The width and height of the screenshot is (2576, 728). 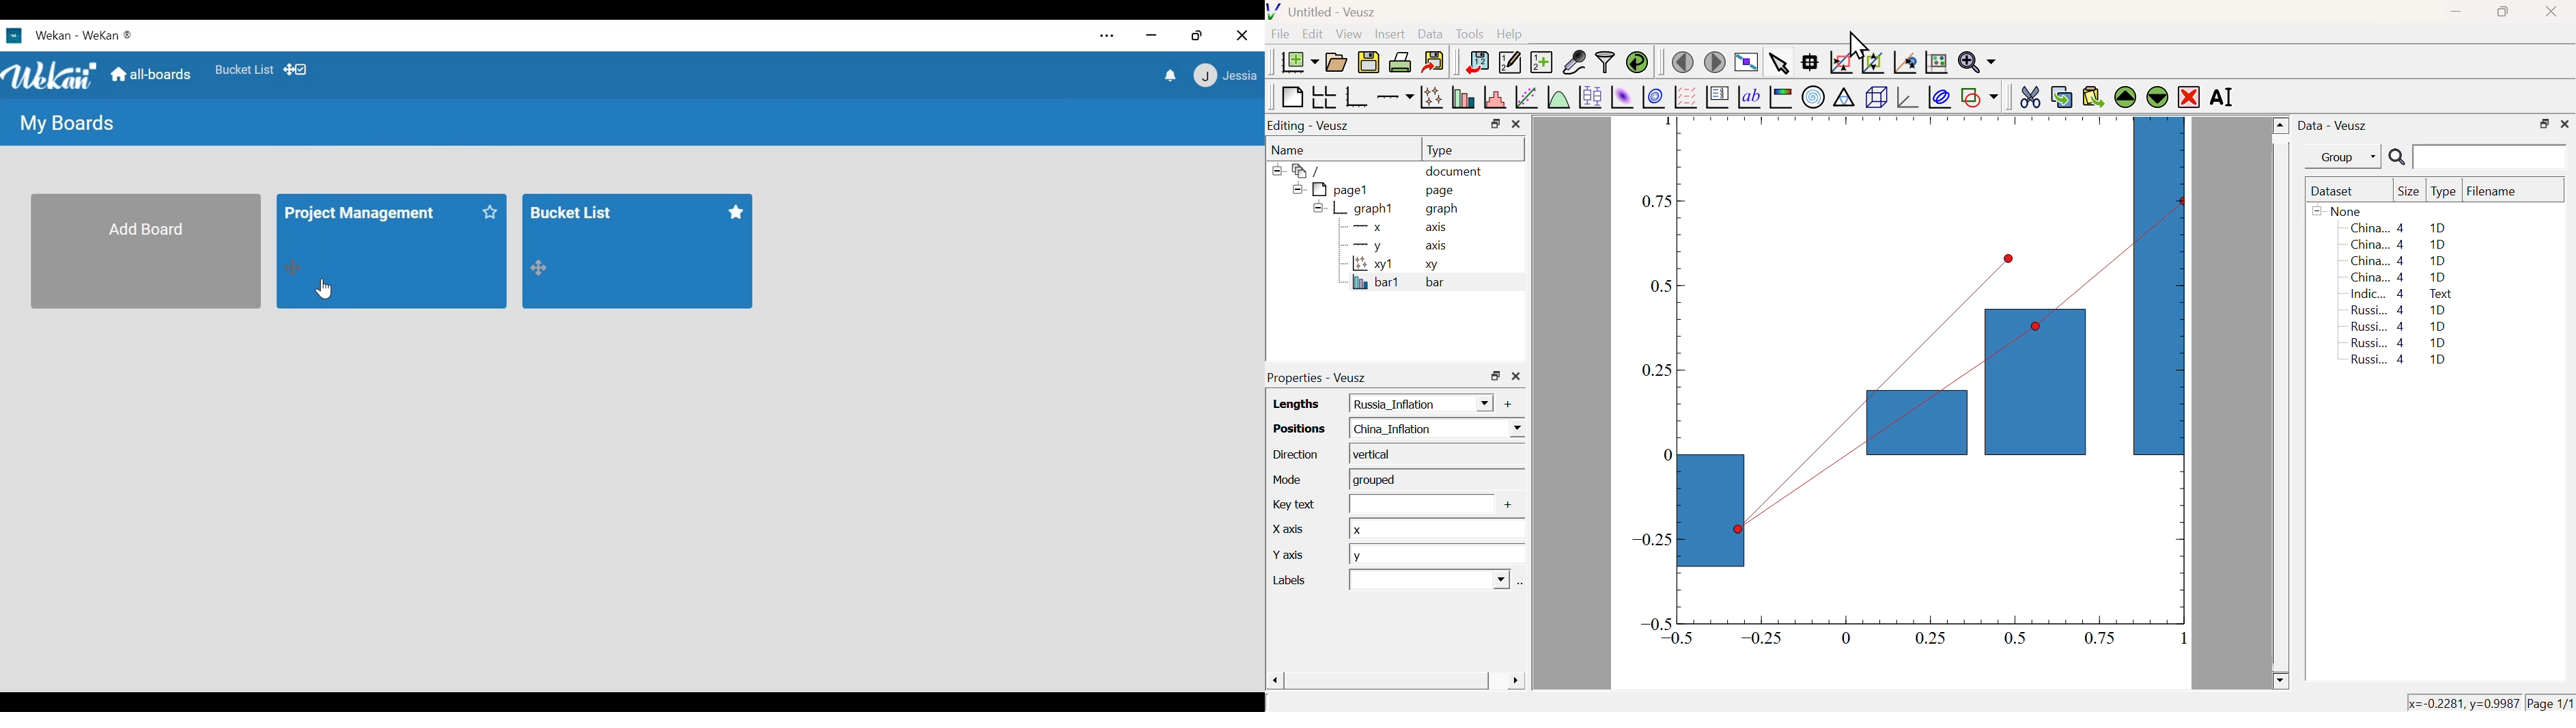 I want to click on minimize, so click(x=1153, y=36).